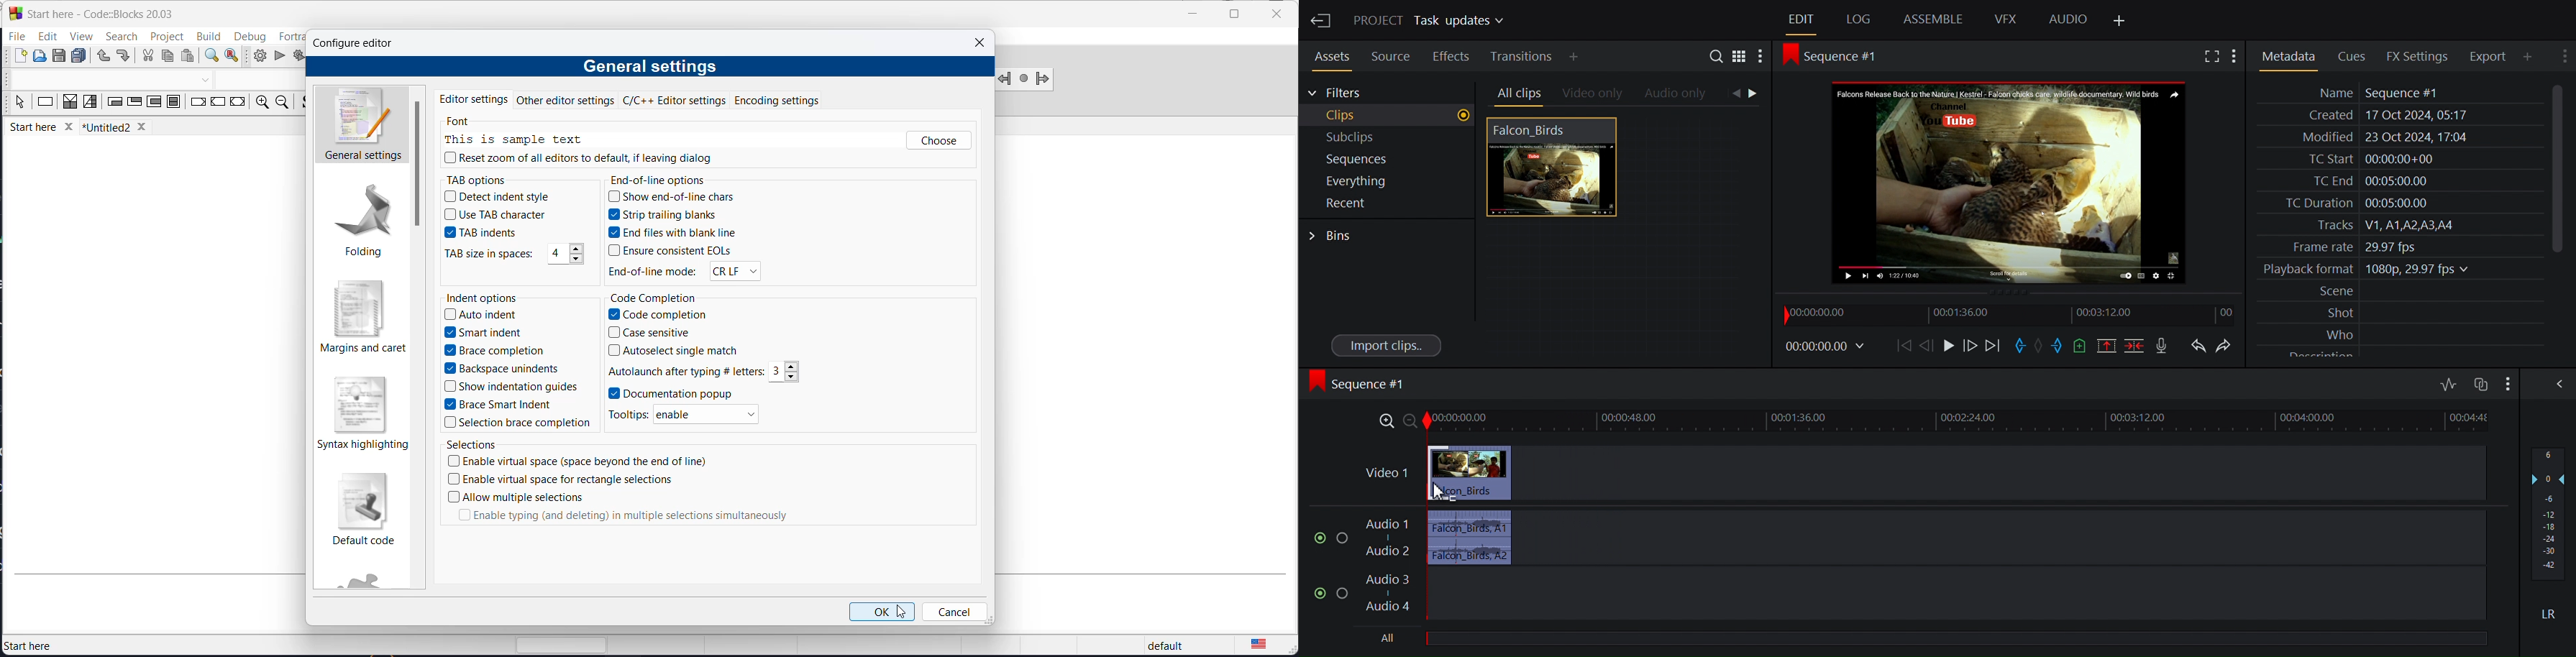 This screenshot has width=2576, height=672. I want to click on Solo thistrack, so click(1345, 539).